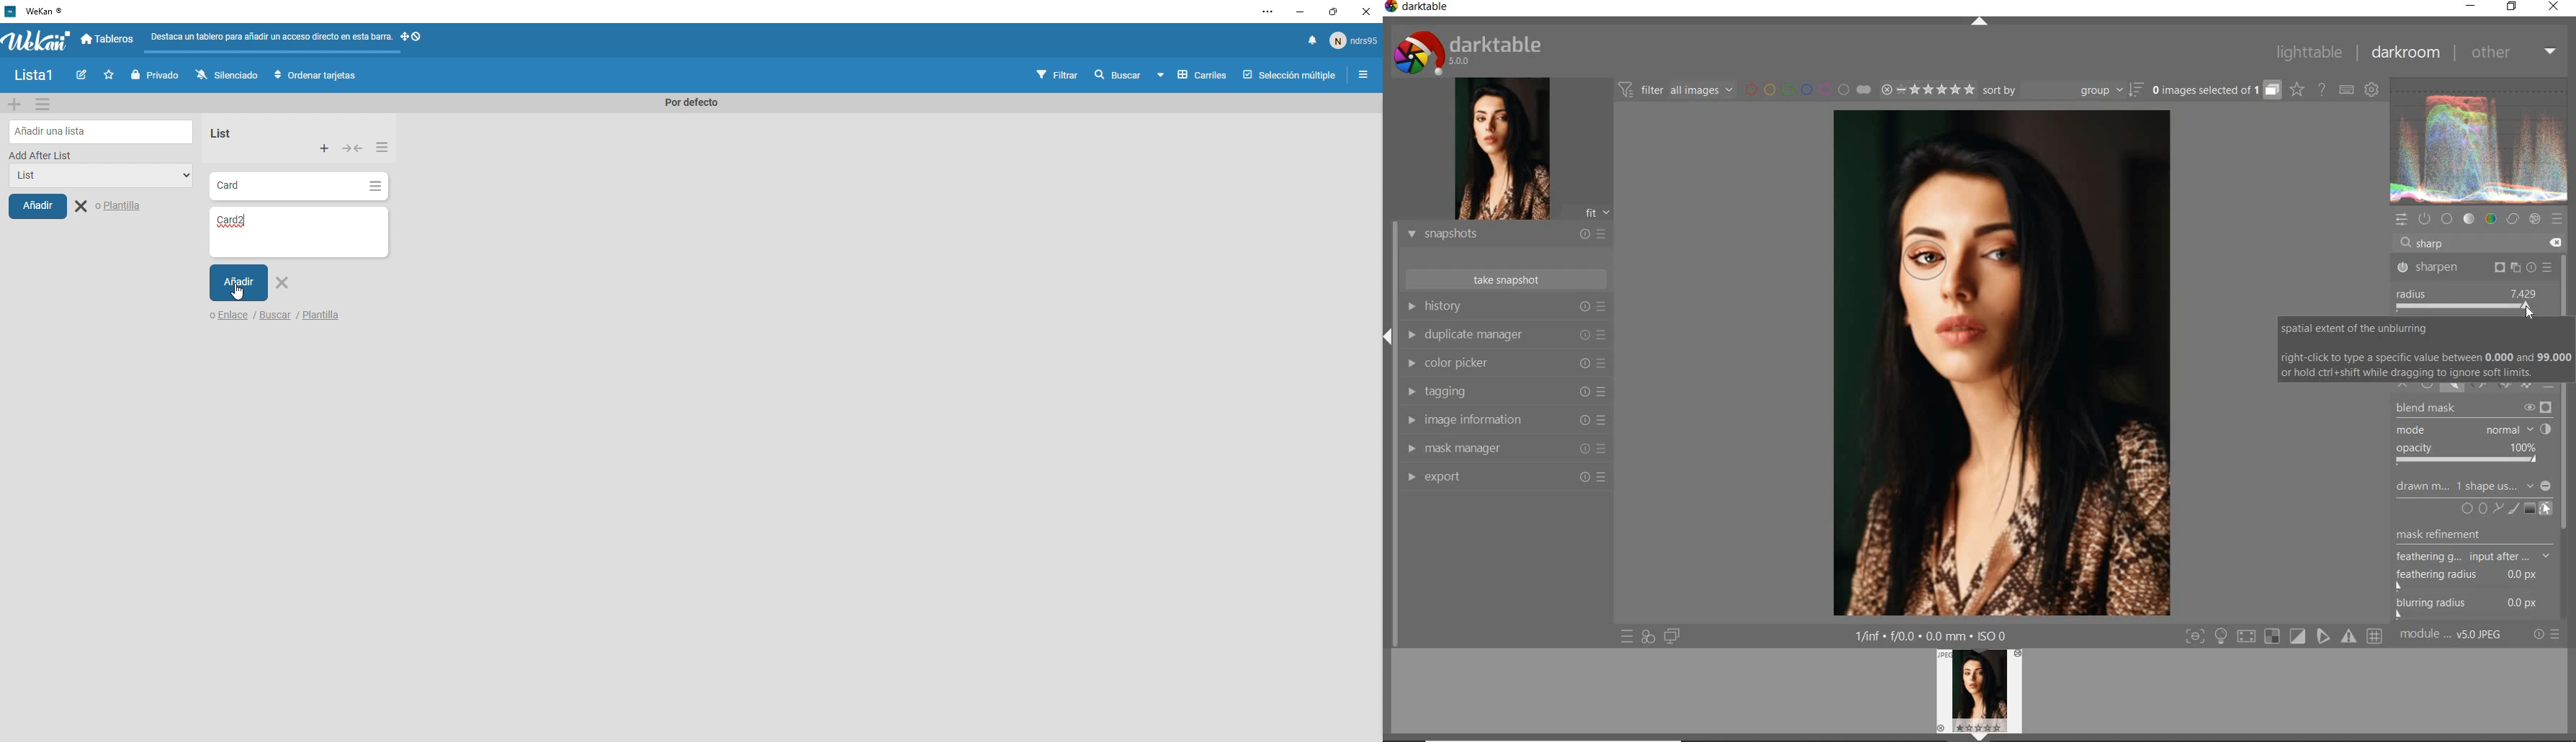  I want to click on Boars, so click(109, 40).